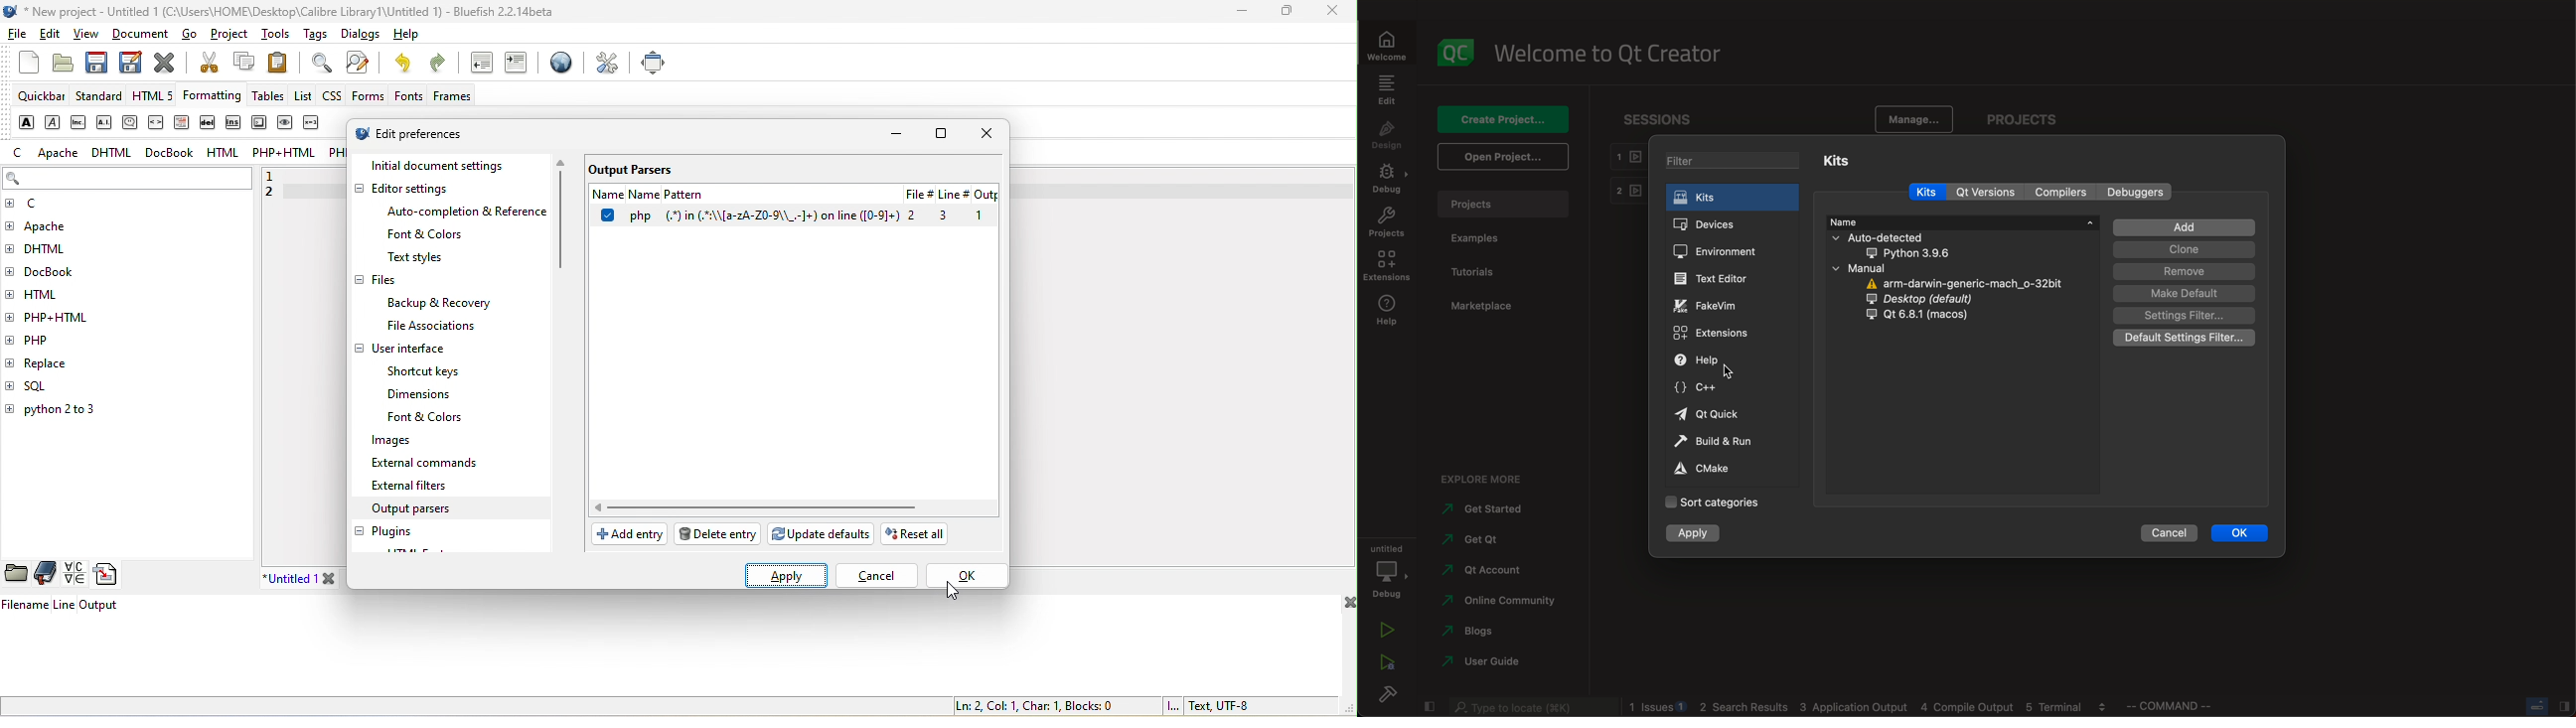 The image size is (2576, 728). Describe the element at coordinates (55, 34) in the screenshot. I see `edit` at that location.